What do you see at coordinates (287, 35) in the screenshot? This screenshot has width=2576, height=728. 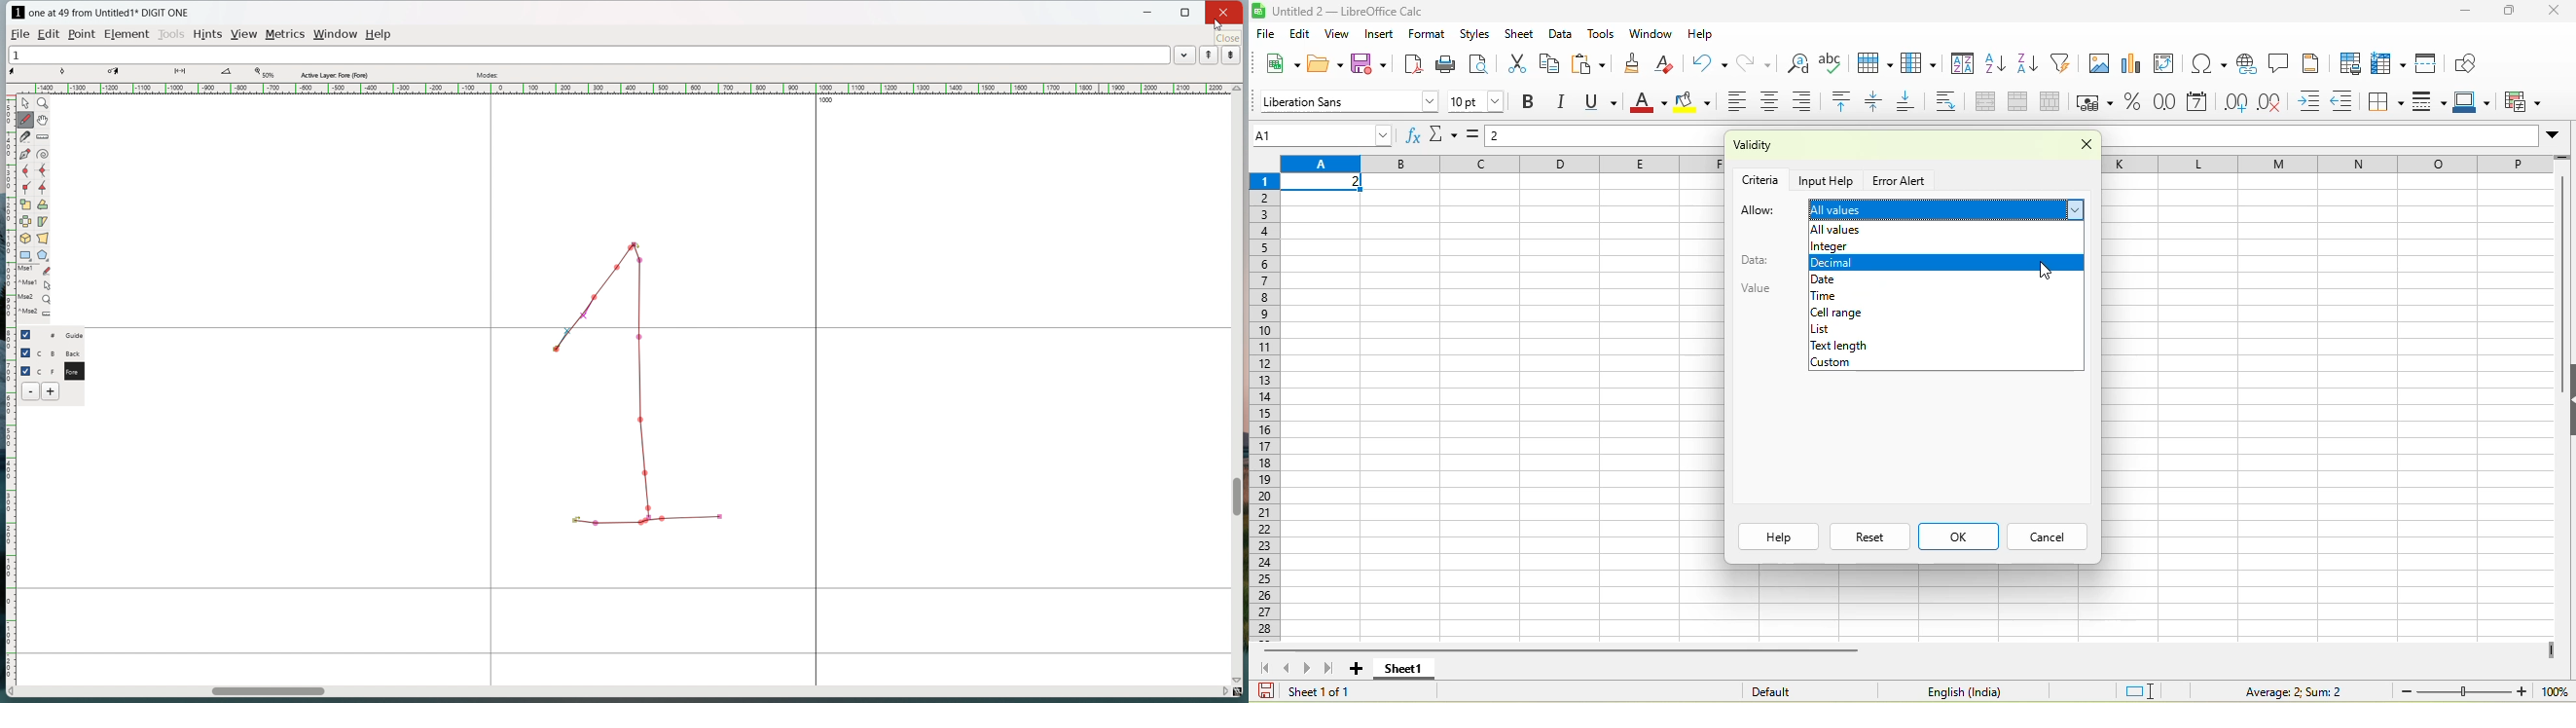 I see `metrics` at bounding box center [287, 35].